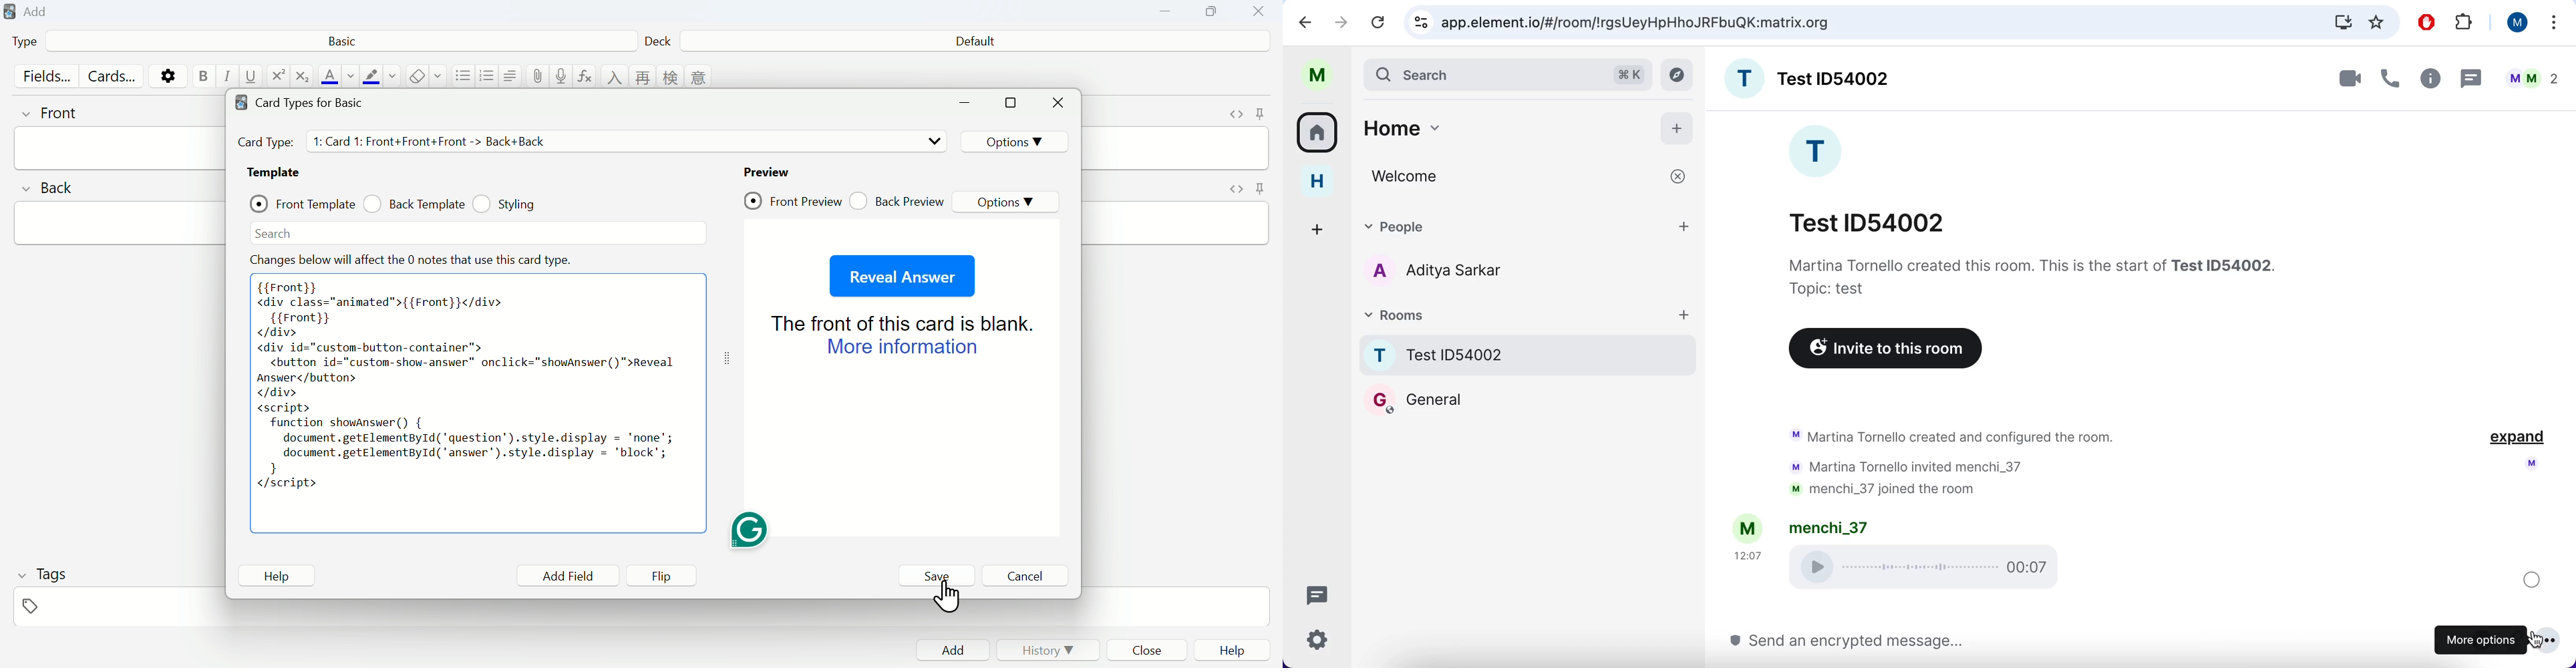 The image size is (2576, 672). What do you see at coordinates (1170, 15) in the screenshot?
I see `Minimize` at bounding box center [1170, 15].